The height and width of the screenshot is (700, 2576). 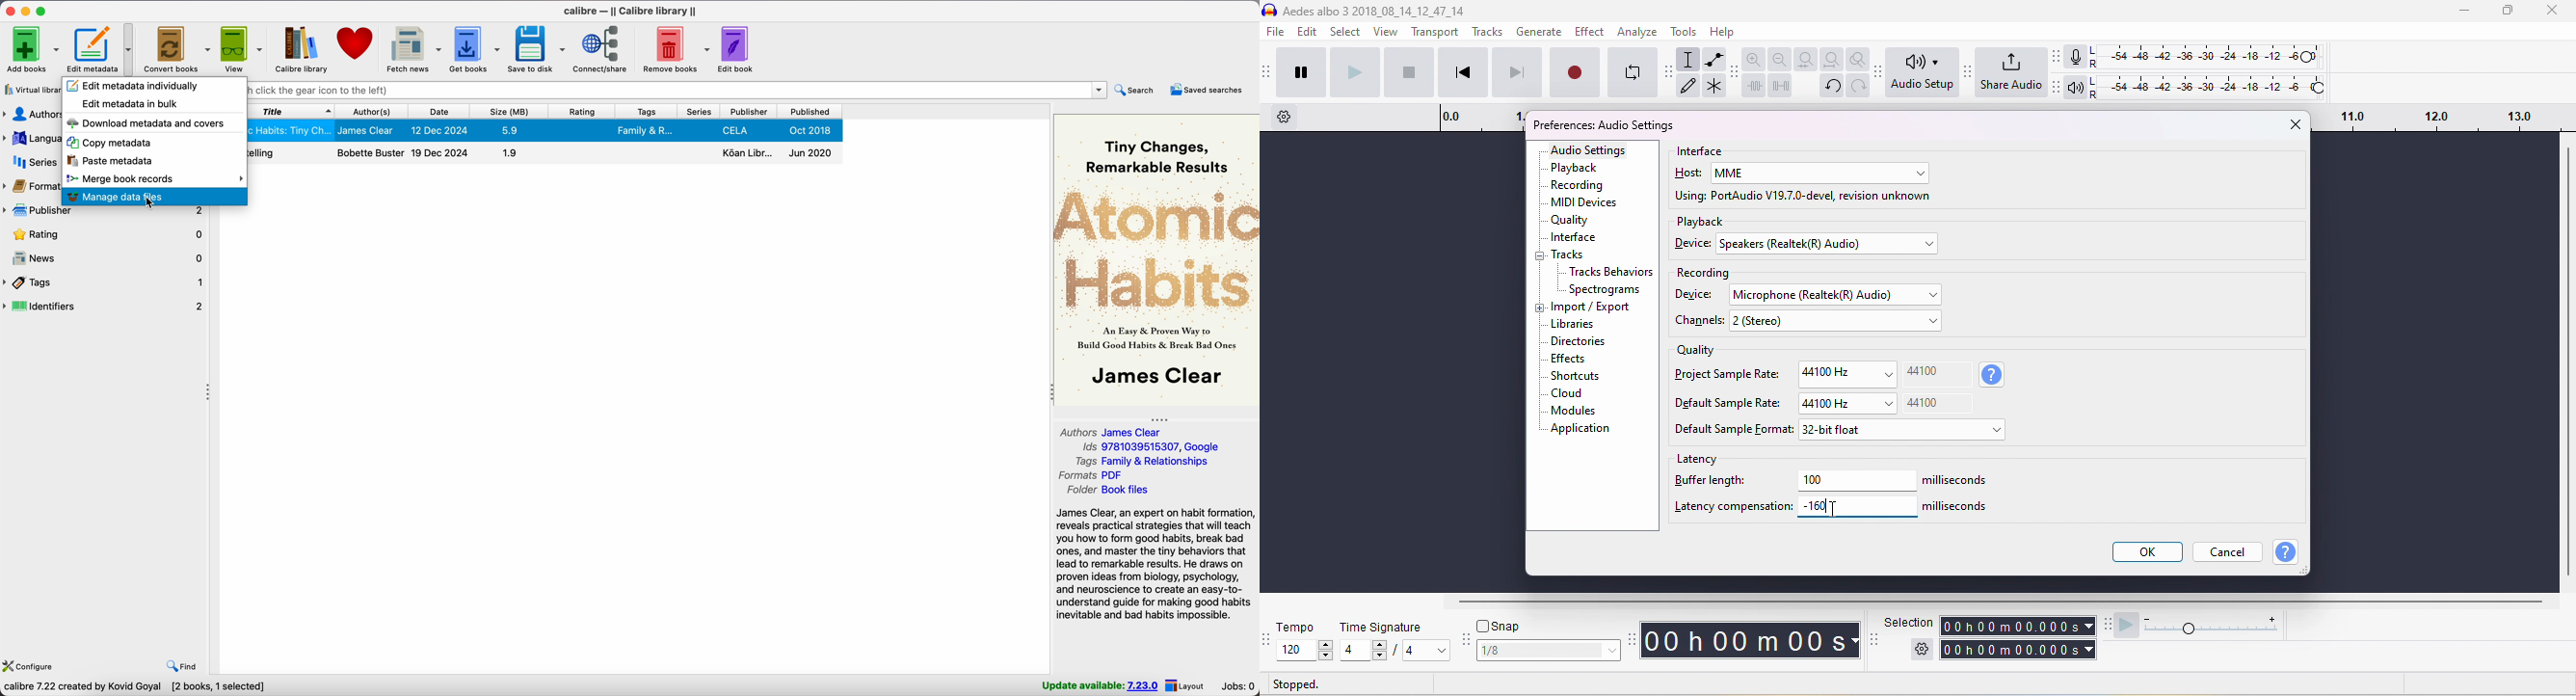 I want to click on typing cursor on latency compensation, so click(x=1837, y=510).